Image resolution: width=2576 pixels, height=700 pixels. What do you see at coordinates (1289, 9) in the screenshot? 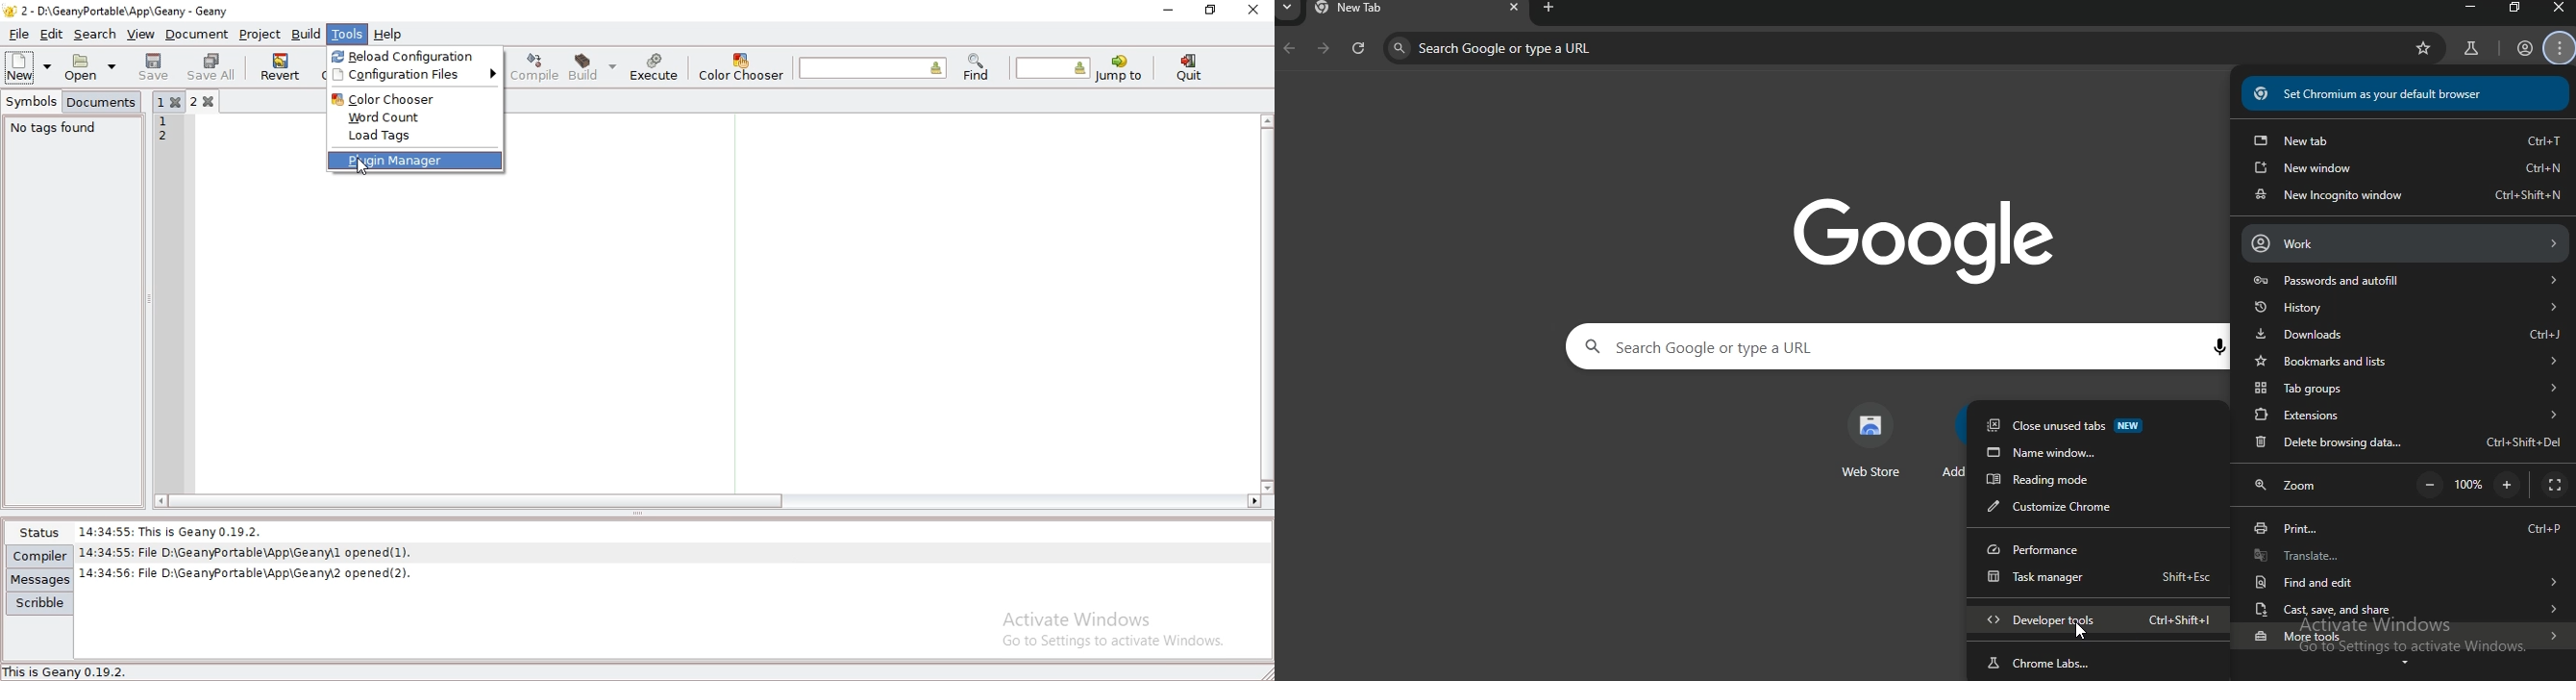
I see `search tab` at bounding box center [1289, 9].